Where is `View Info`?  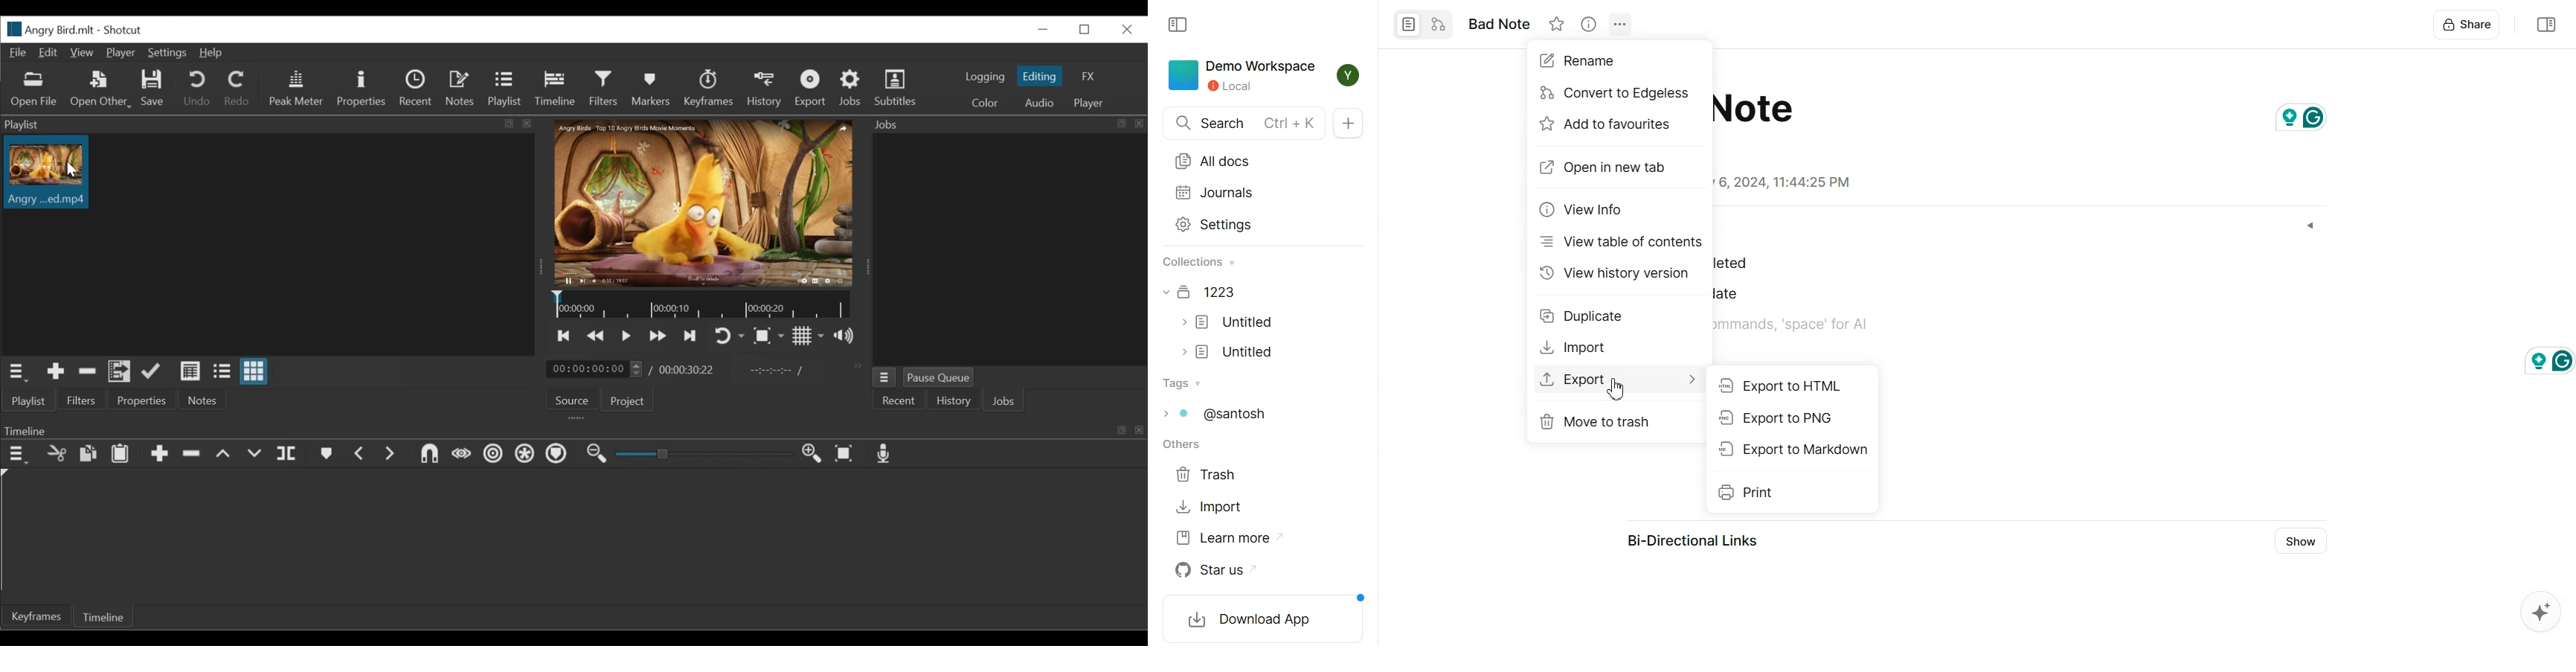 View Info is located at coordinates (1588, 24).